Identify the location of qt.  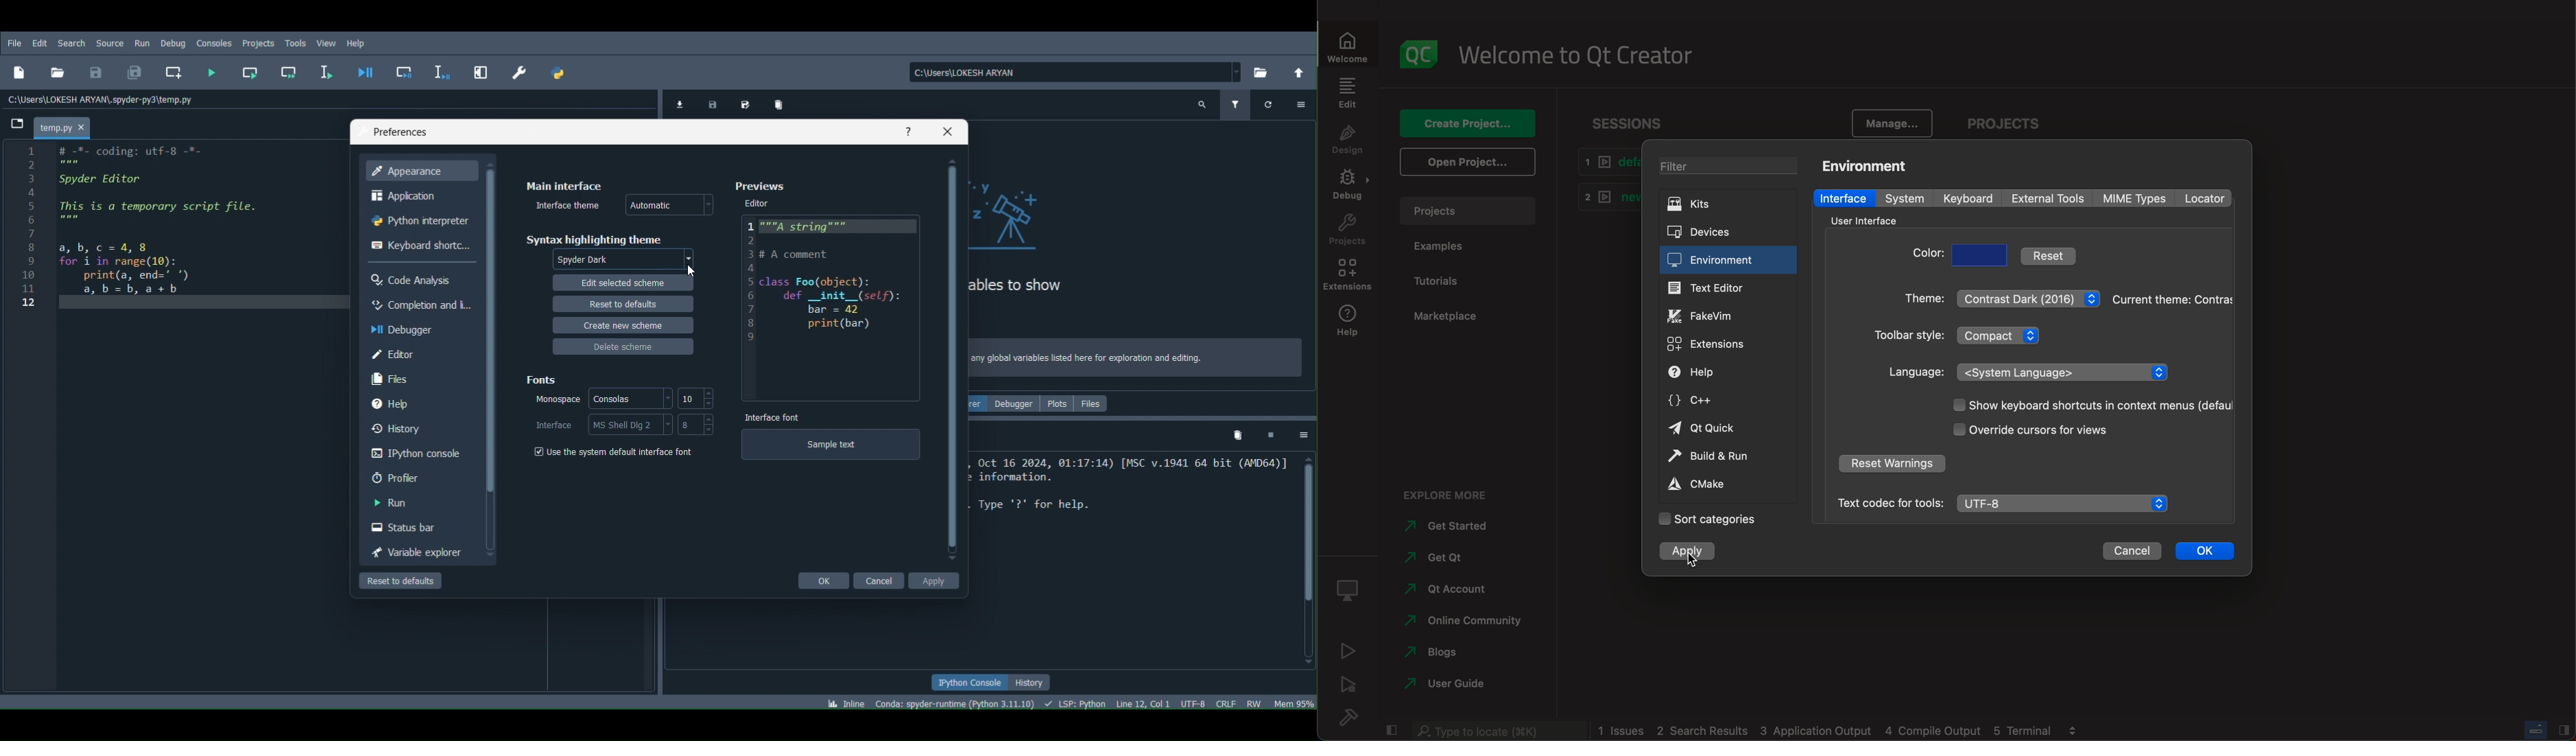
(1444, 588).